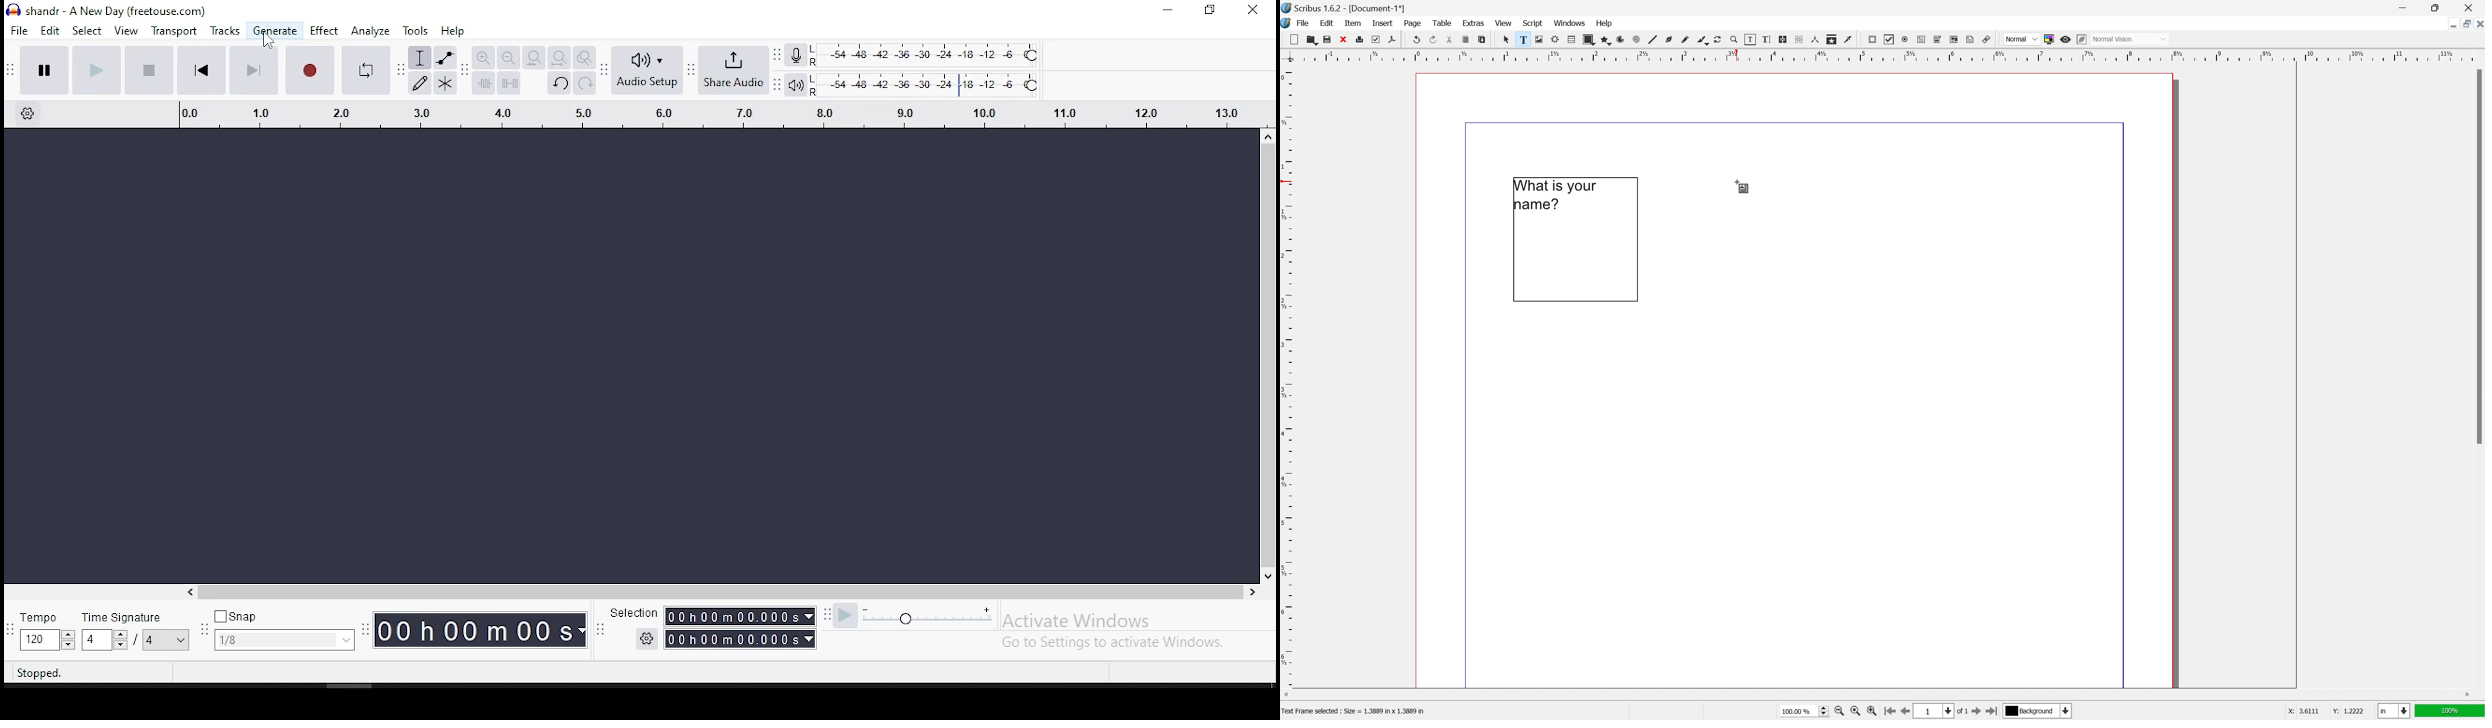  What do you see at coordinates (1624, 39) in the screenshot?
I see `spiral` at bounding box center [1624, 39].